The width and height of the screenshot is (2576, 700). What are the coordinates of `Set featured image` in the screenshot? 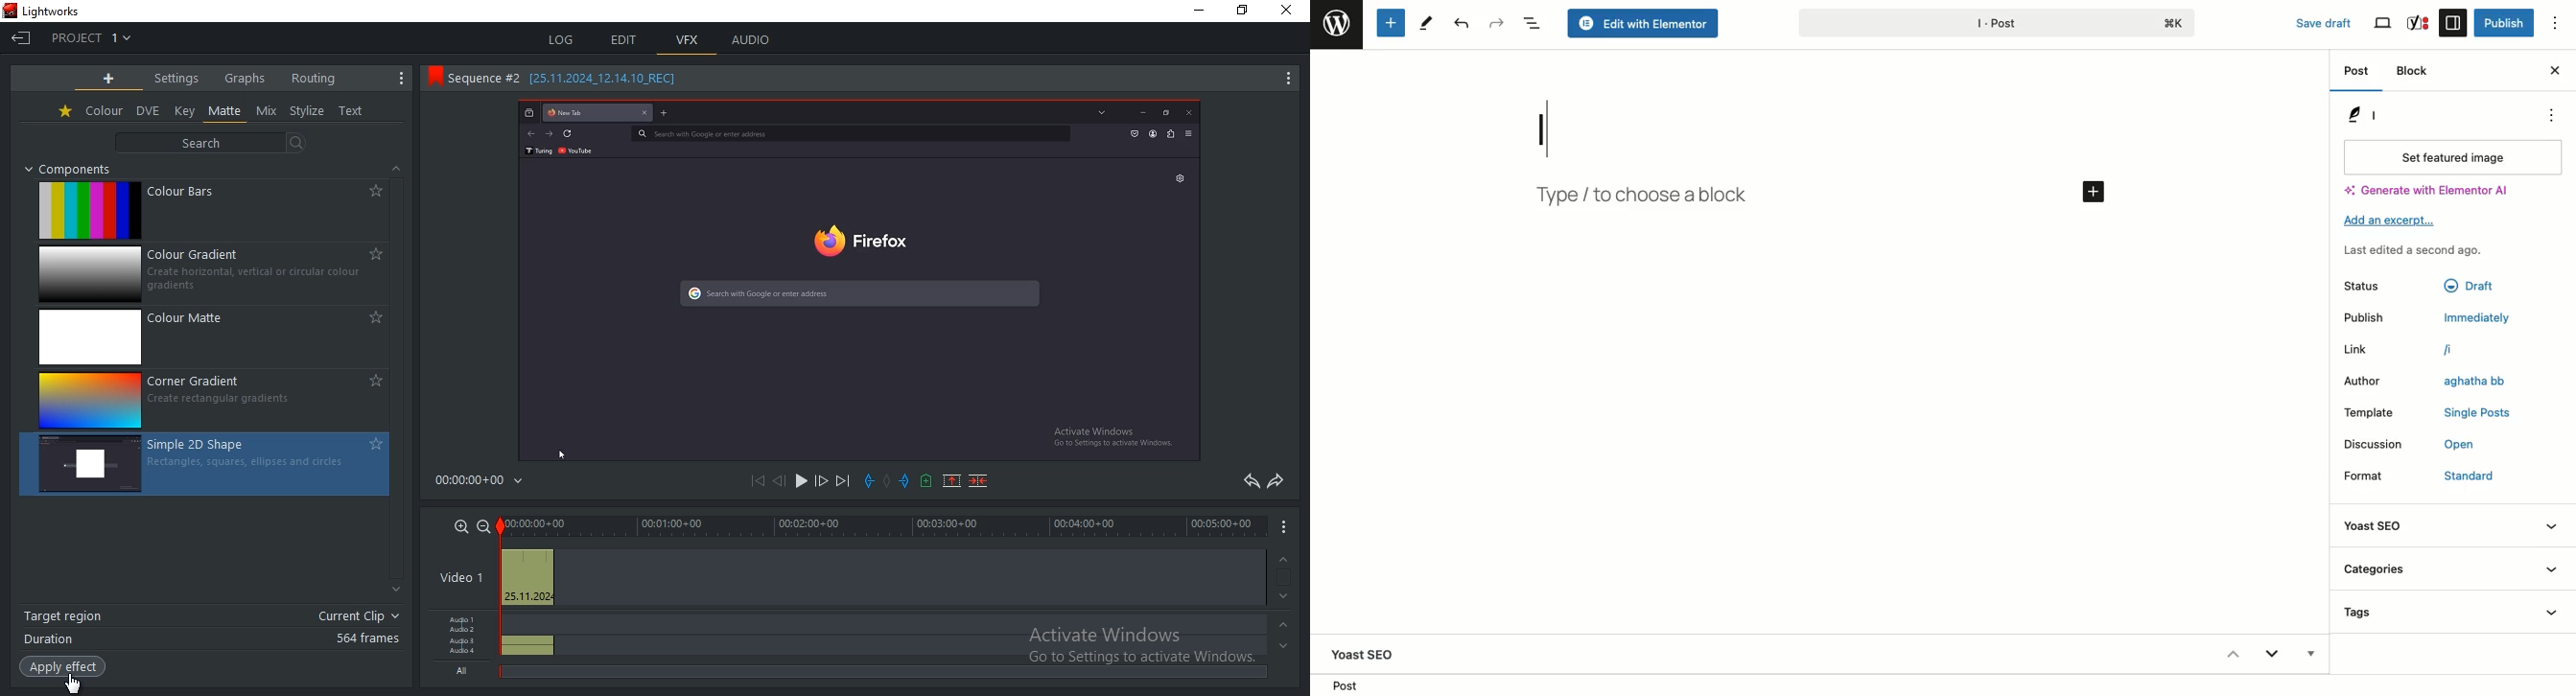 It's located at (2450, 156).